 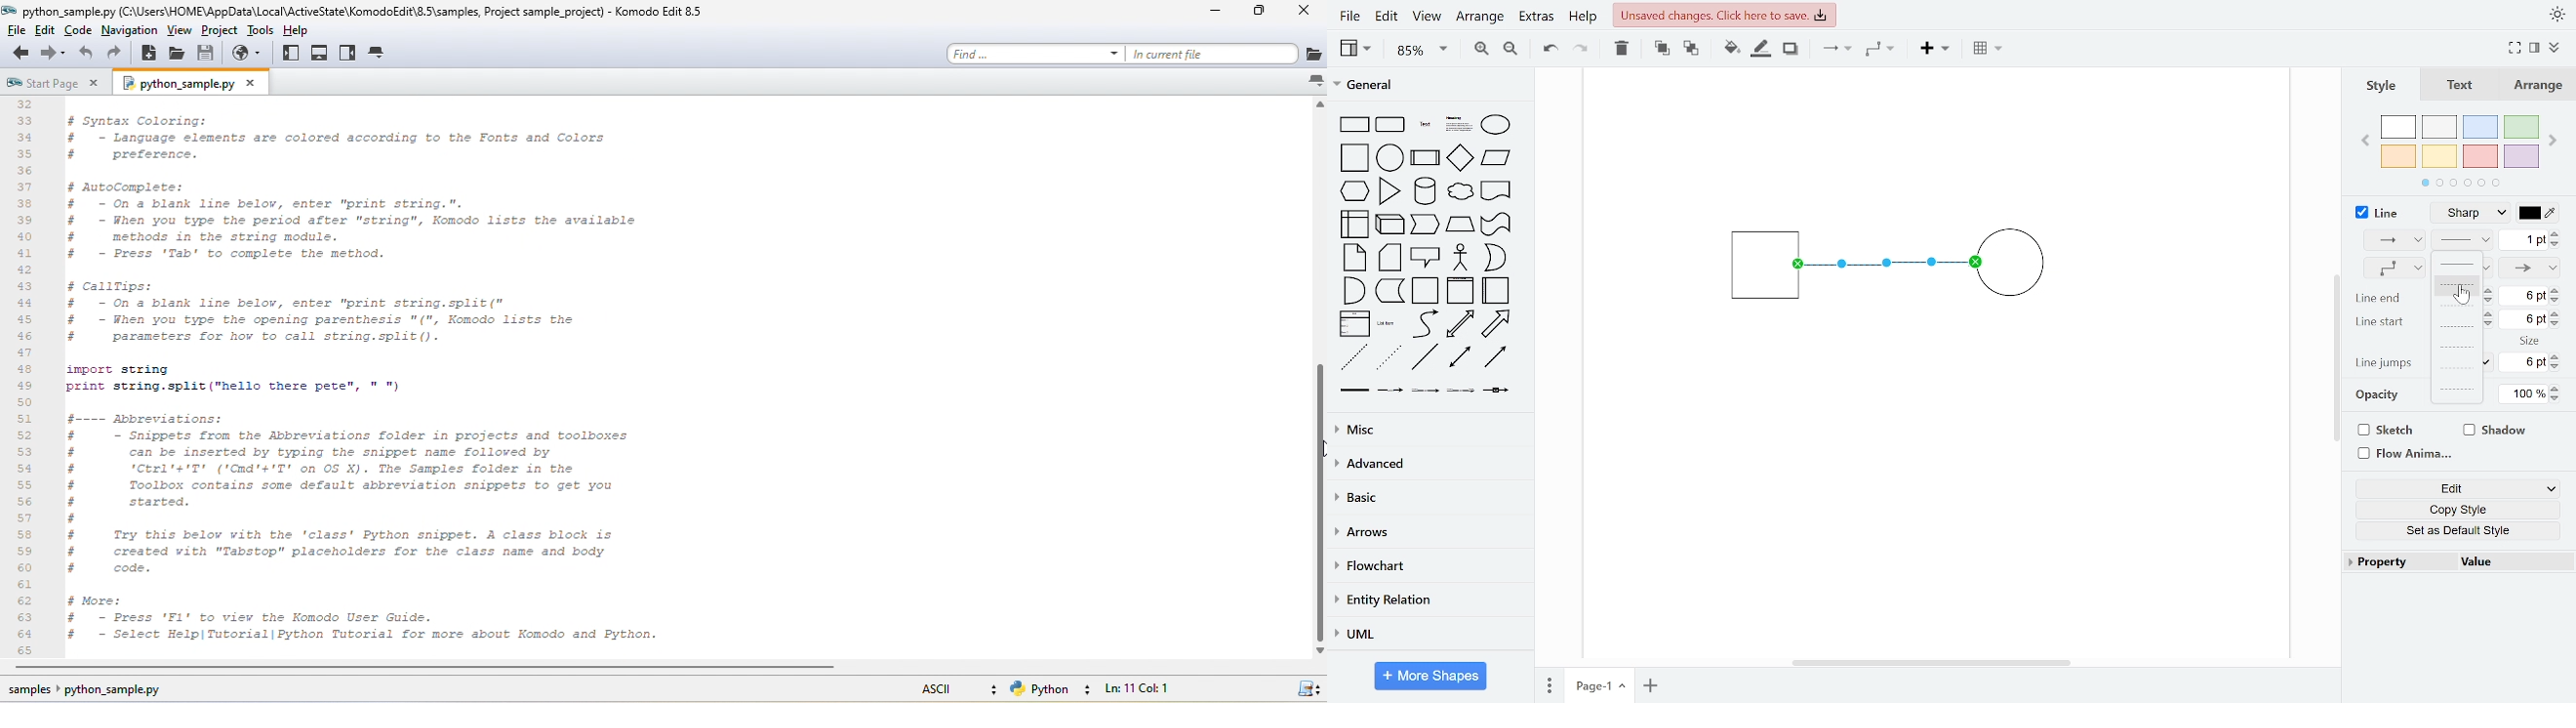 What do you see at coordinates (1791, 50) in the screenshot?
I see `shadow` at bounding box center [1791, 50].